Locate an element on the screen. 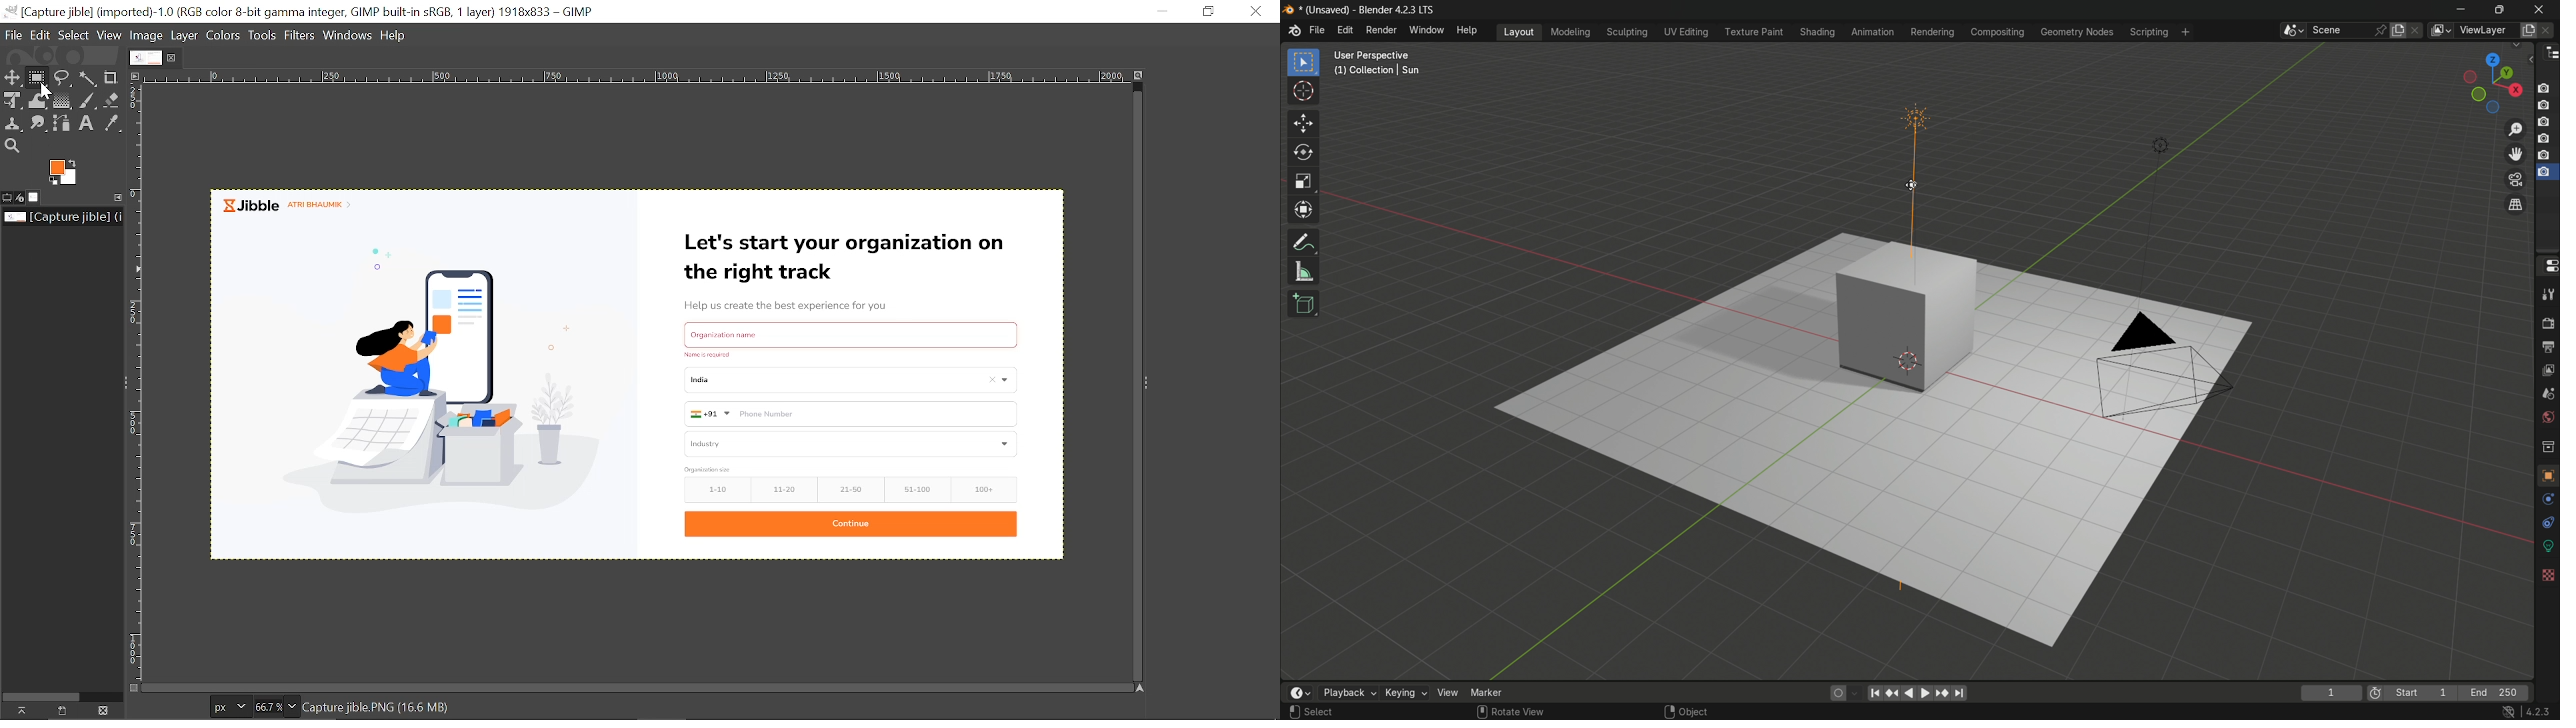 The image size is (2576, 728). rotate or preset viewpoint is located at coordinates (2487, 82).